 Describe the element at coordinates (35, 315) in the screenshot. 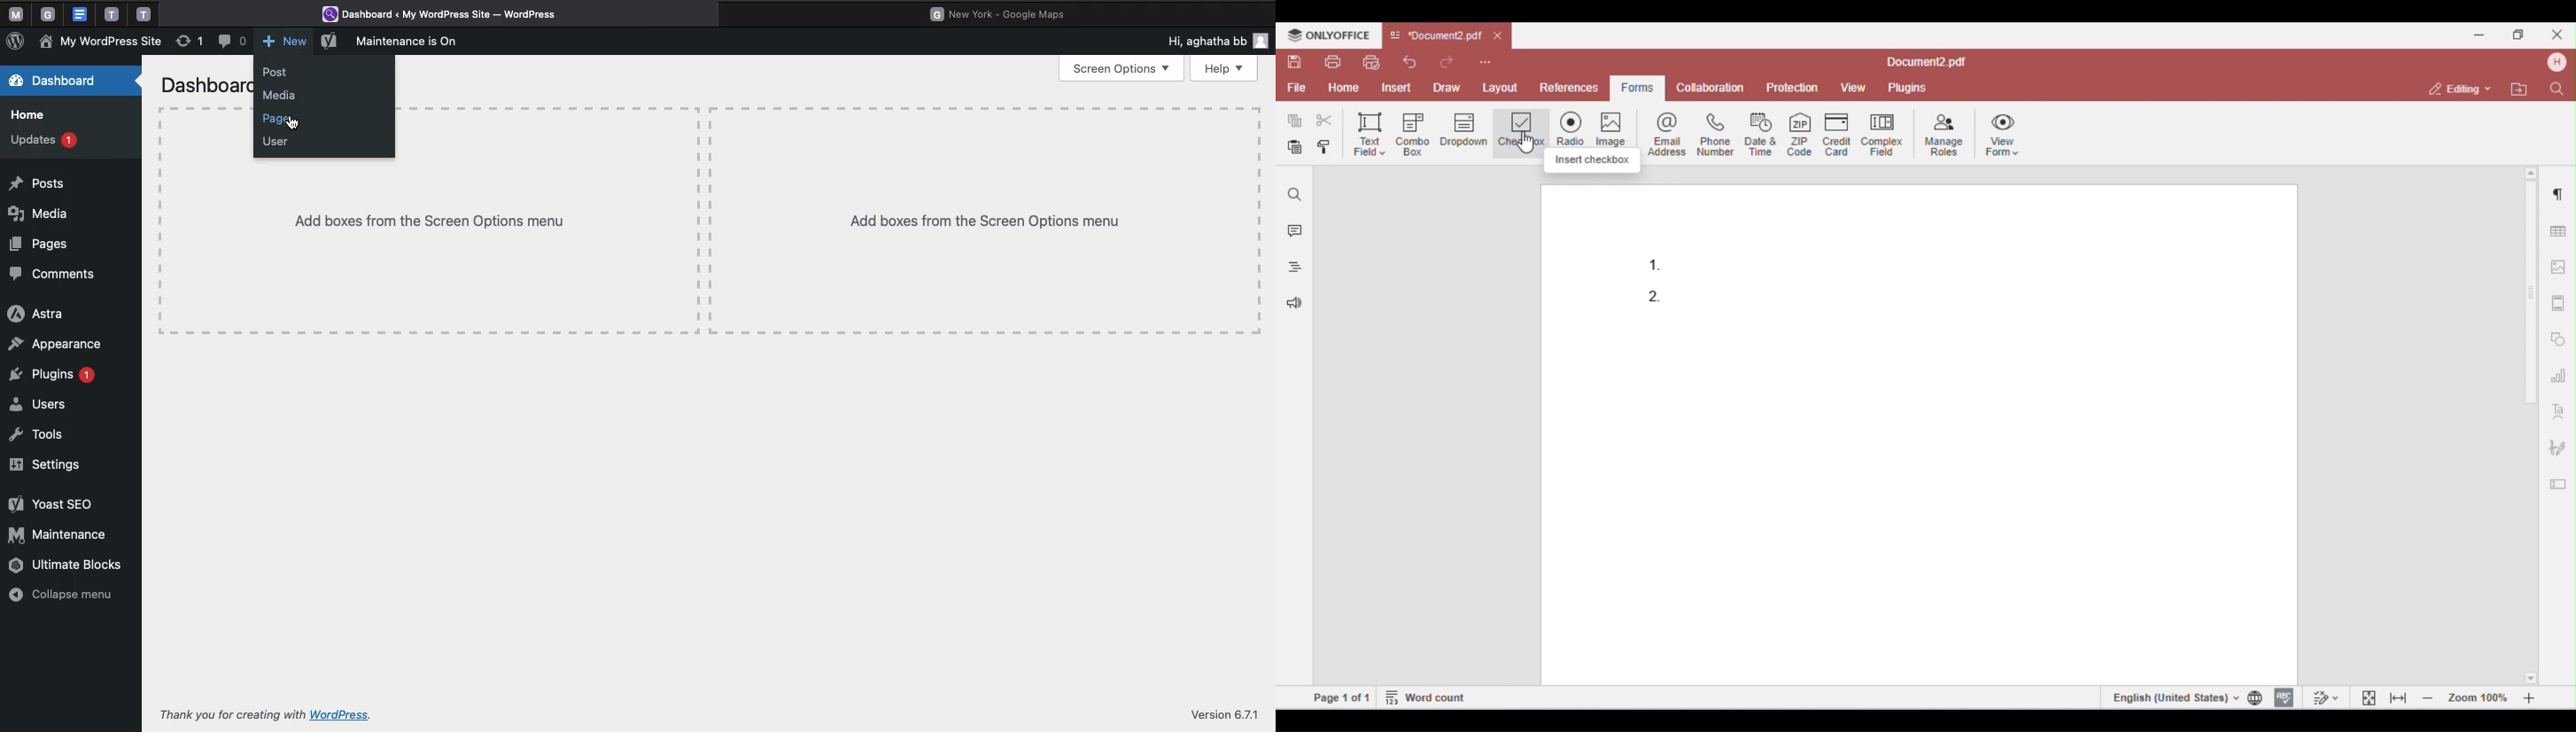

I see `Astra` at that location.